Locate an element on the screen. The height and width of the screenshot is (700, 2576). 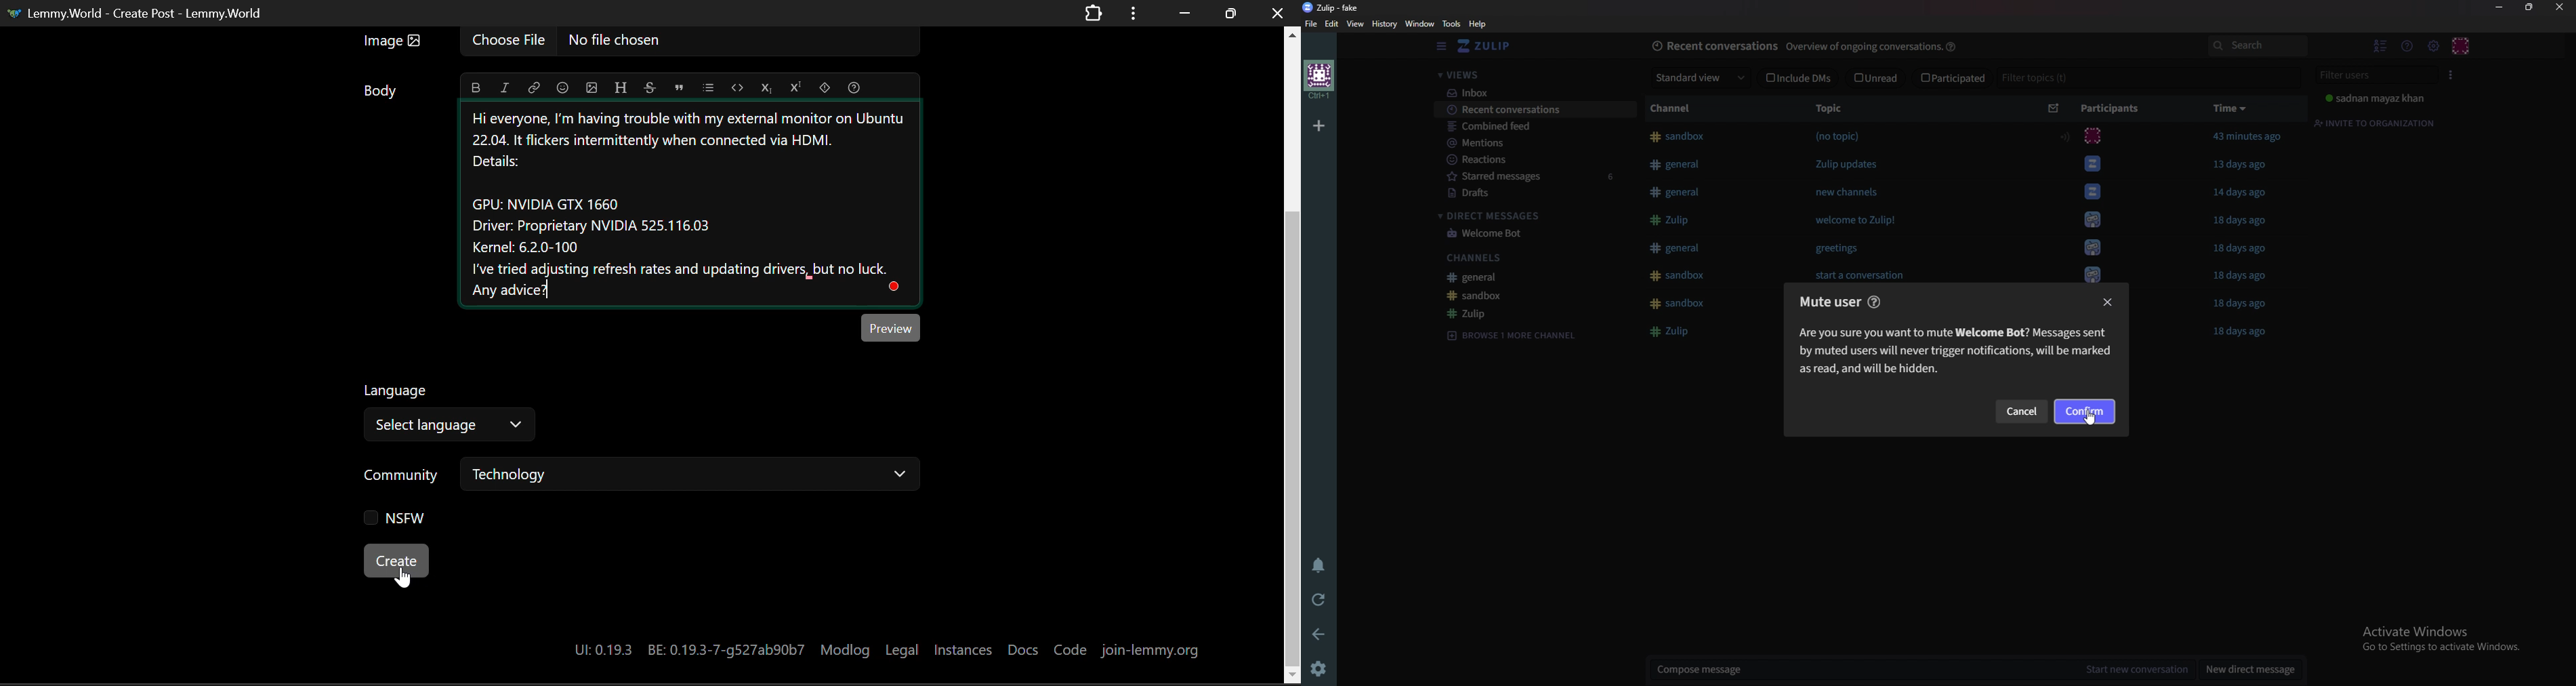
Include D M is located at coordinates (1798, 80).